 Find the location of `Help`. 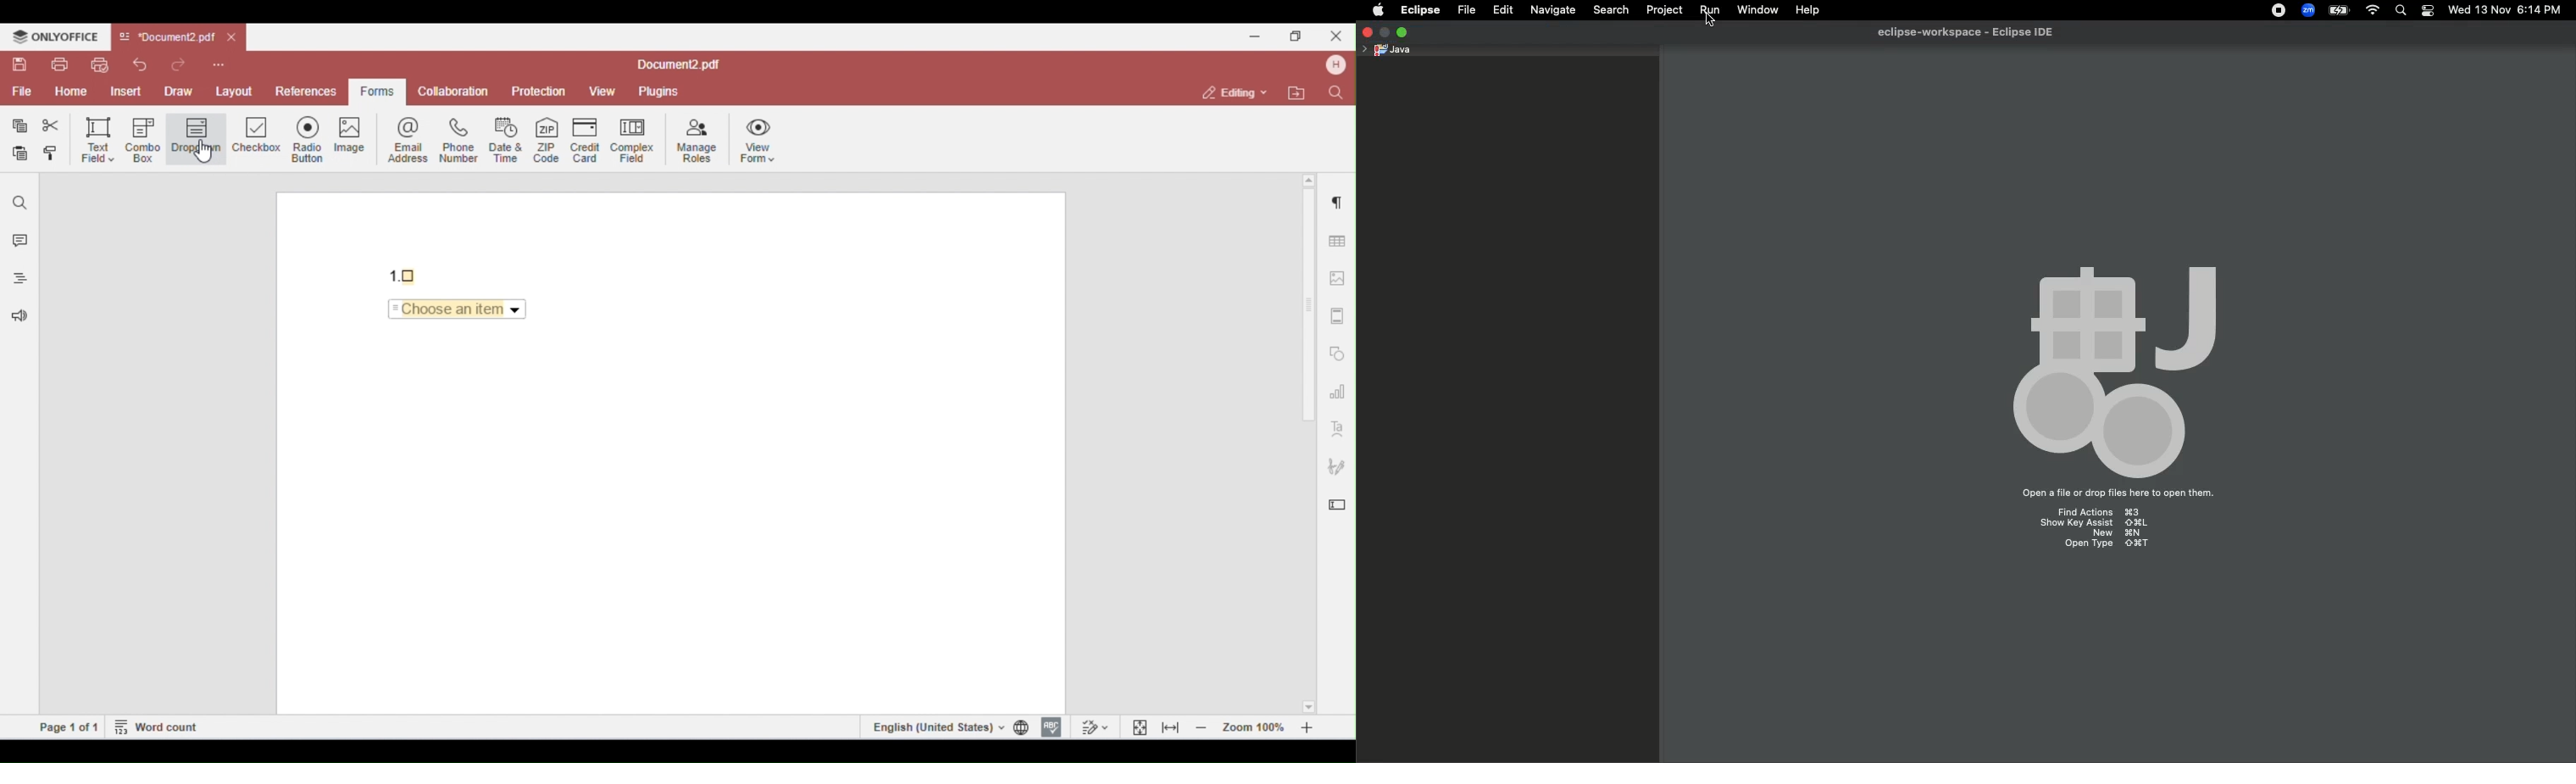

Help is located at coordinates (1812, 9).